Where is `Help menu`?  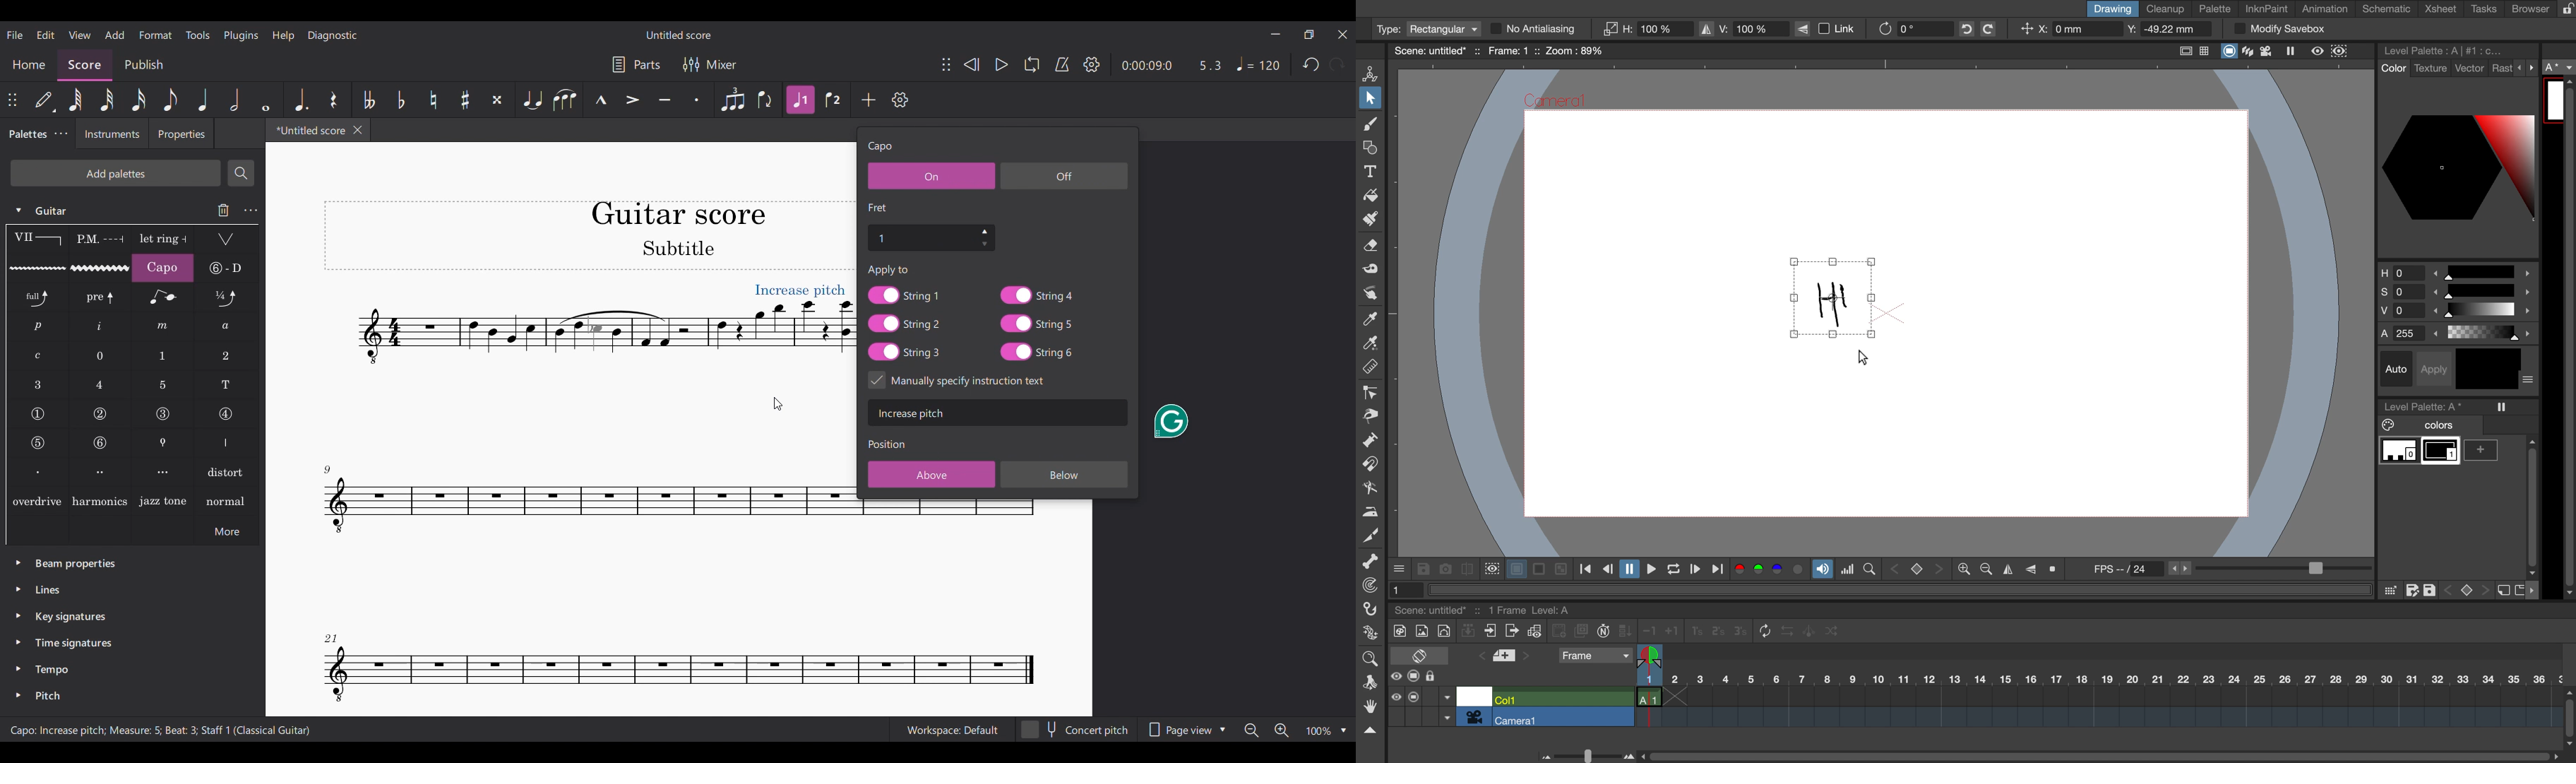
Help menu is located at coordinates (283, 36).